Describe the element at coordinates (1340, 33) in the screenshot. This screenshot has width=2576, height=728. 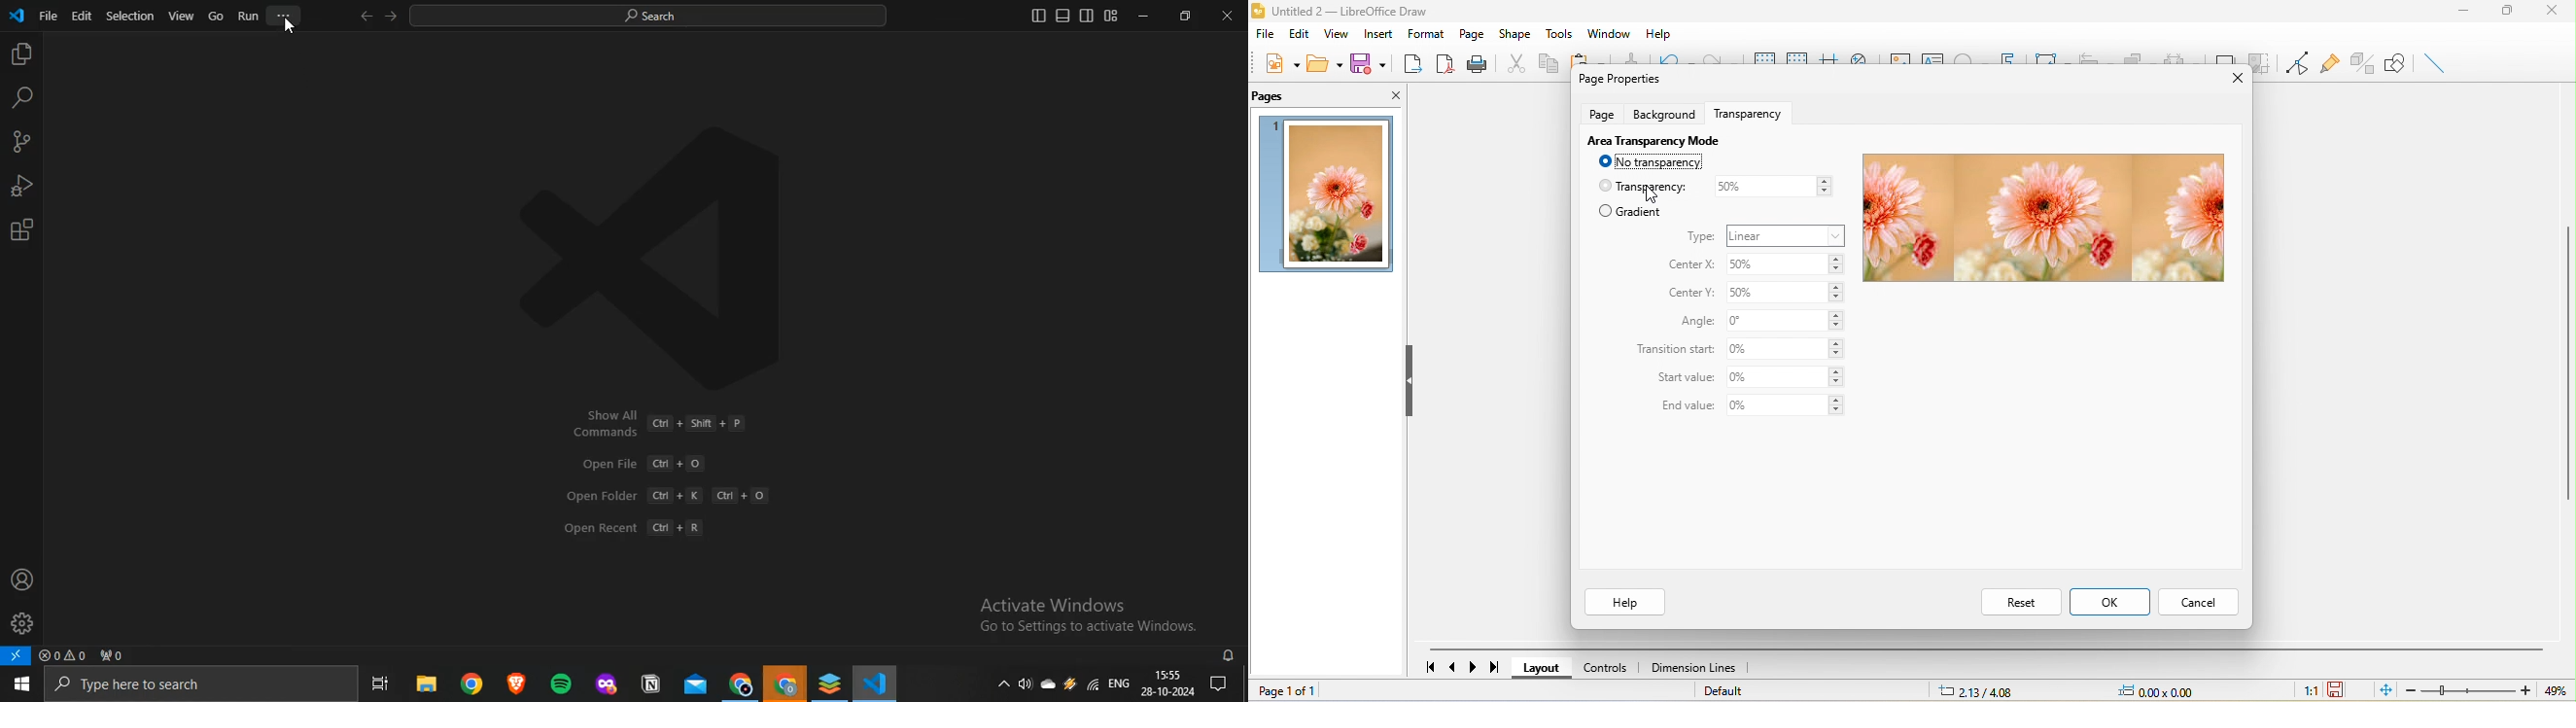
I see `view` at that location.